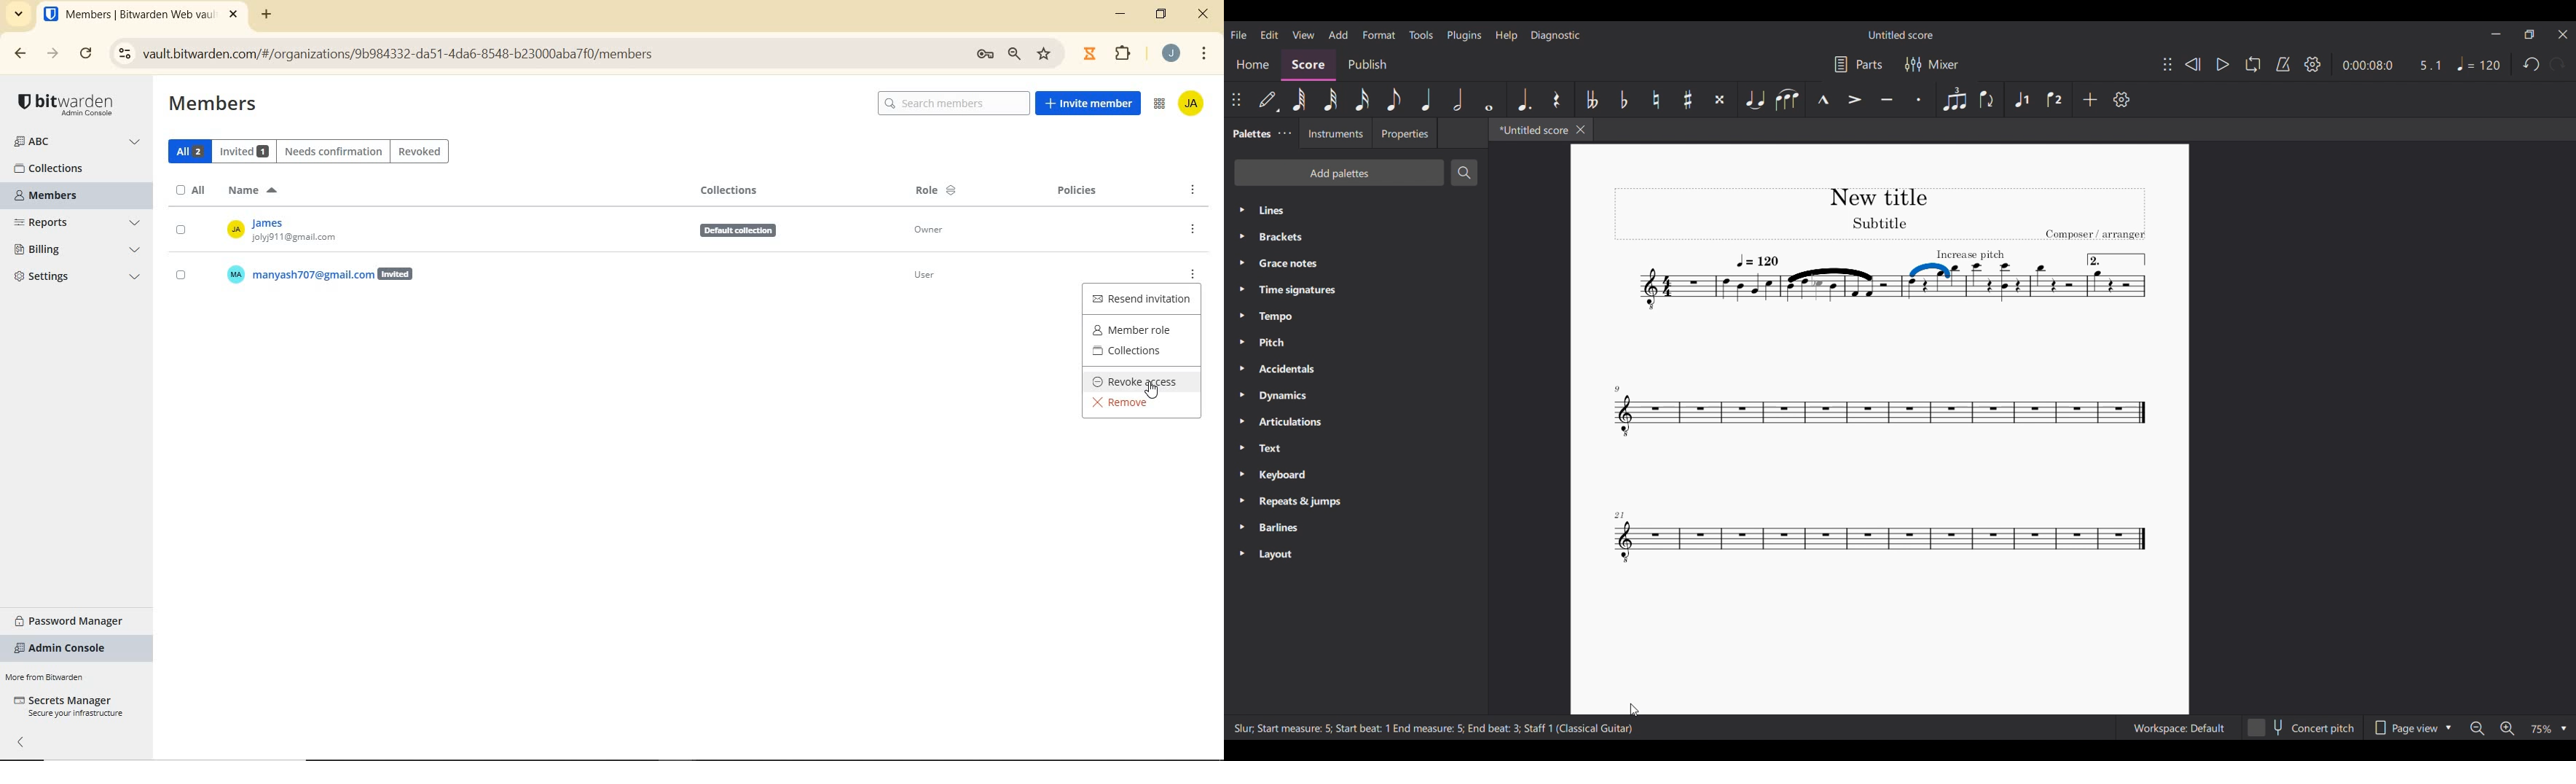 This screenshot has height=784, width=2576. What do you see at coordinates (1139, 381) in the screenshot?
I see `REVOKE ACCESS` at bounding box center [1139, 381].